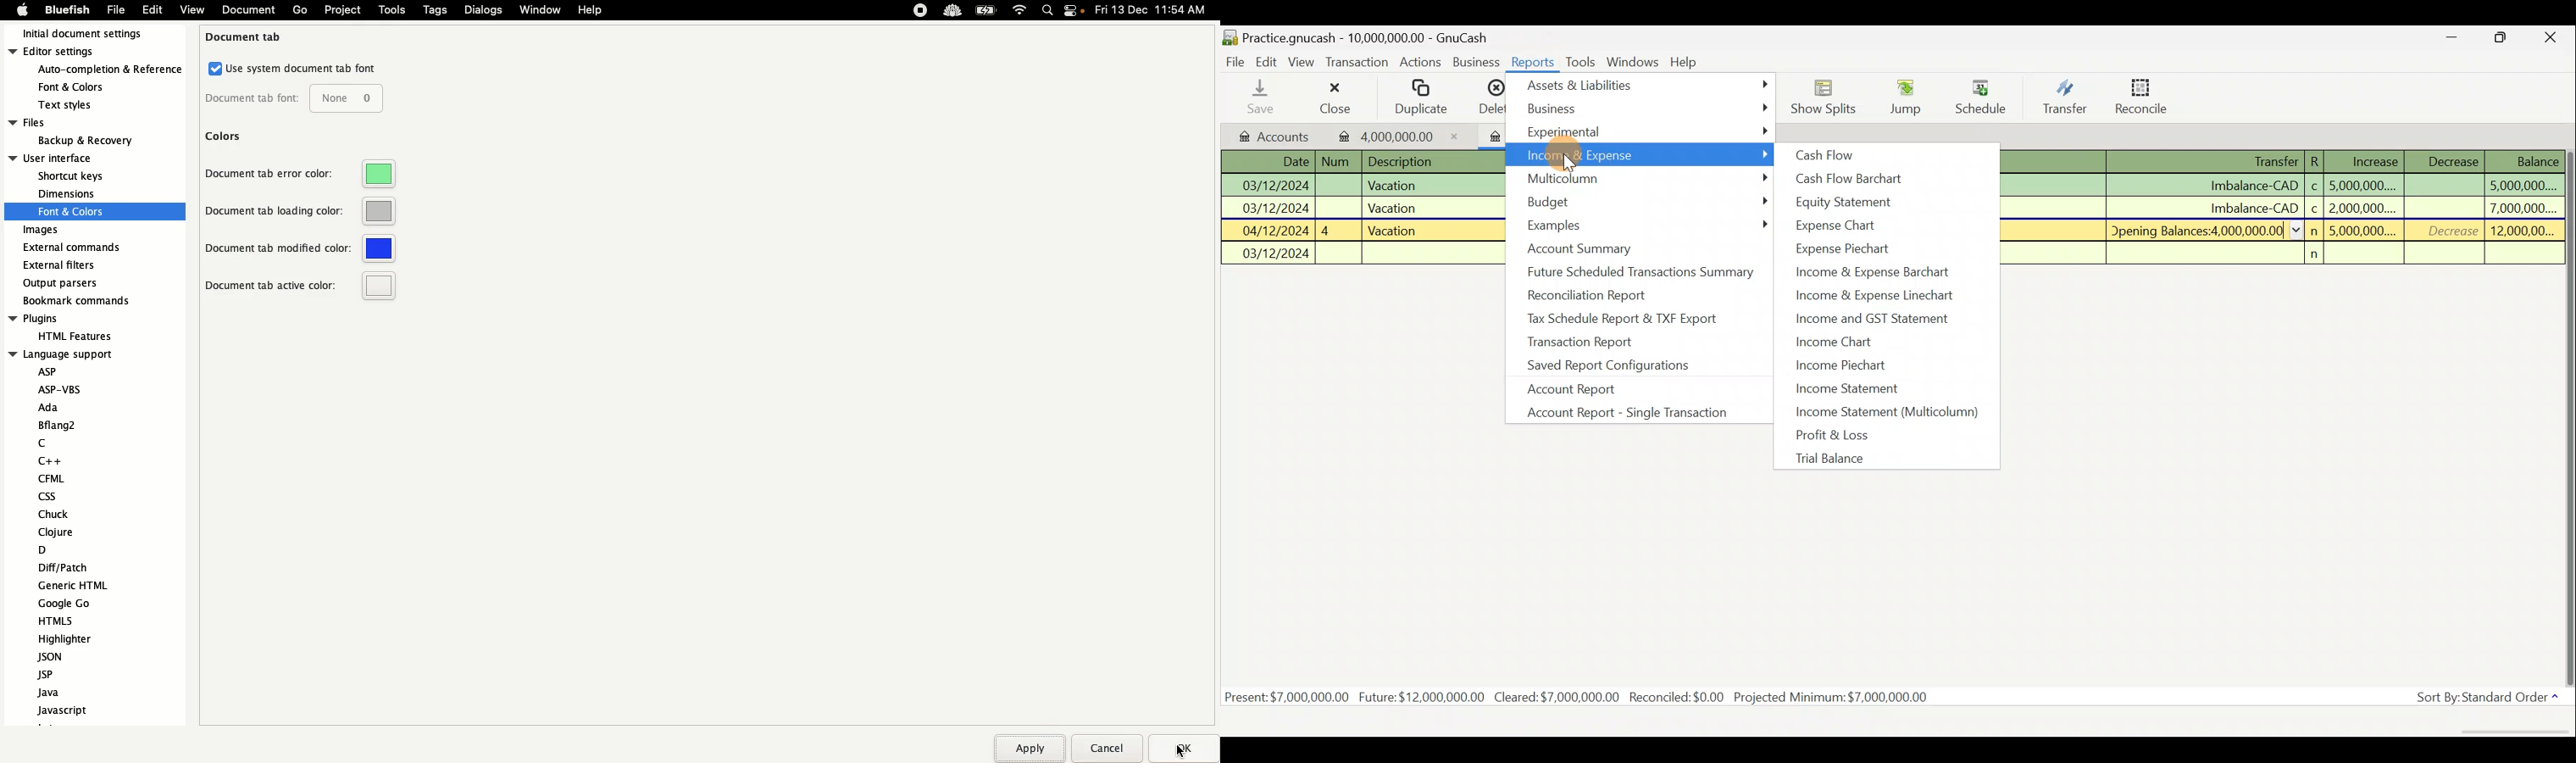  Describe the element at coordinates (76, 105) in the screenshot. I see `text styles` at that location.